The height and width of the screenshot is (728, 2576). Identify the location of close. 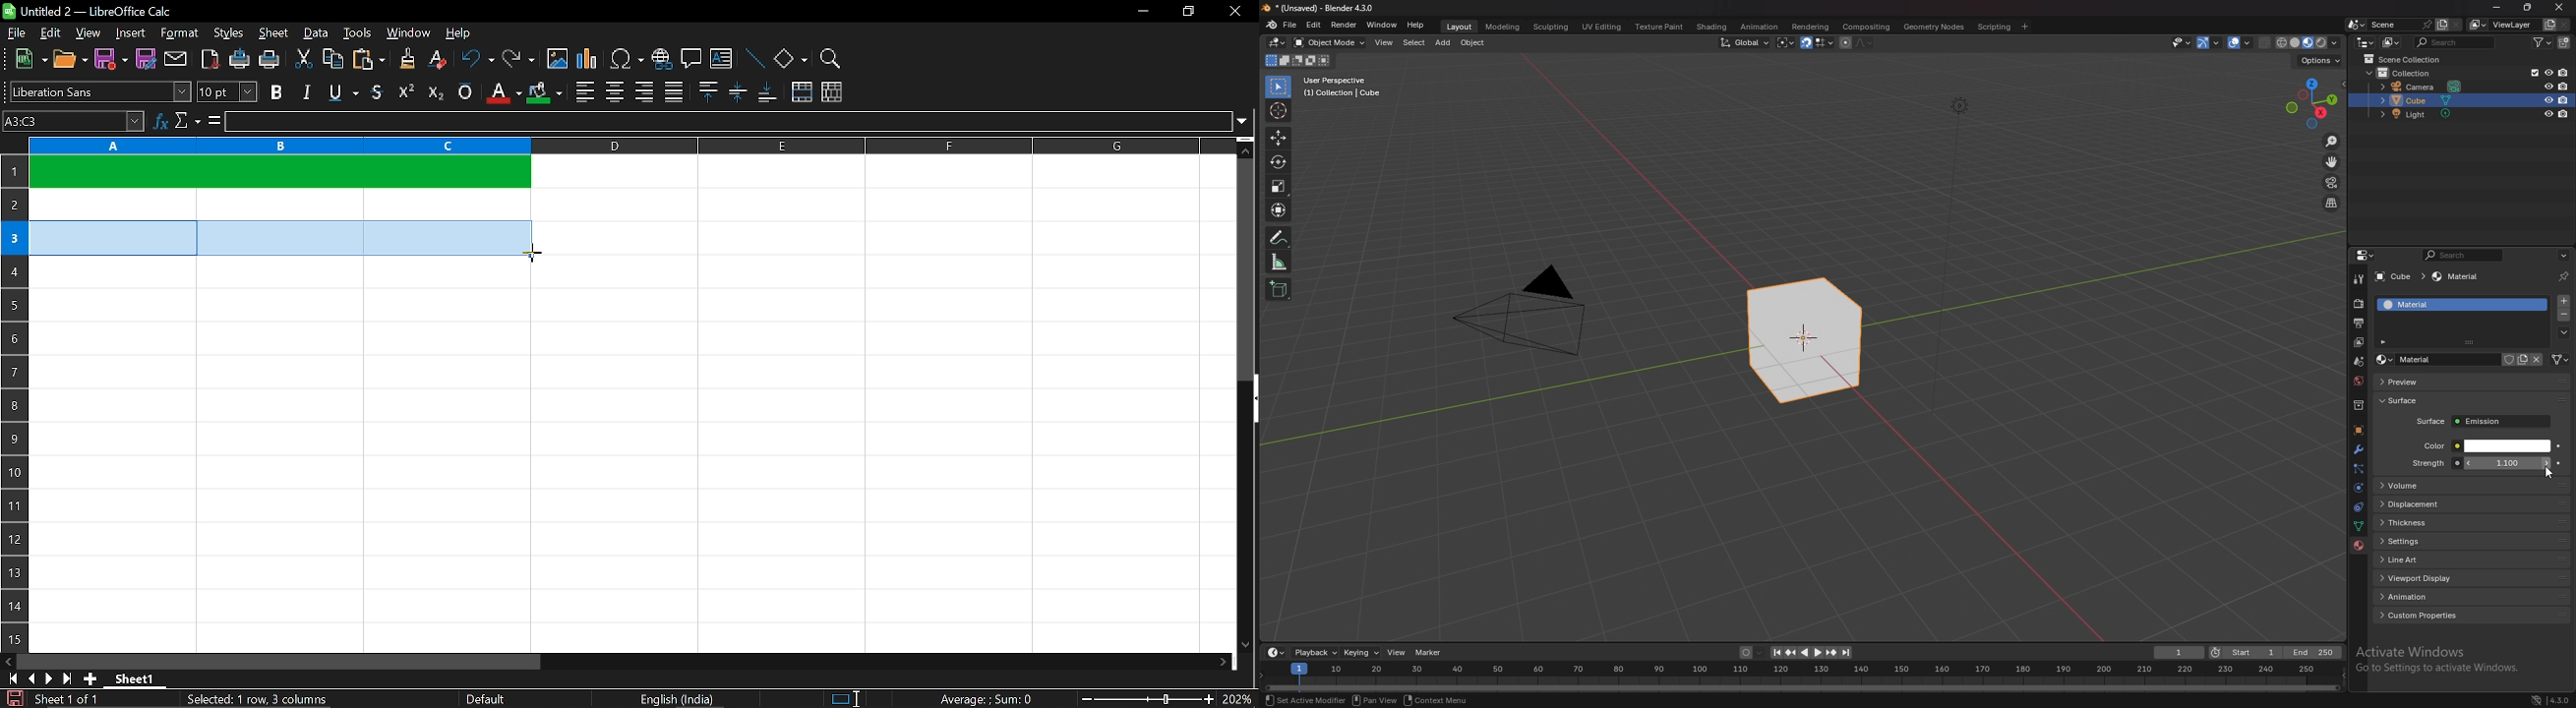
(1236, 12).